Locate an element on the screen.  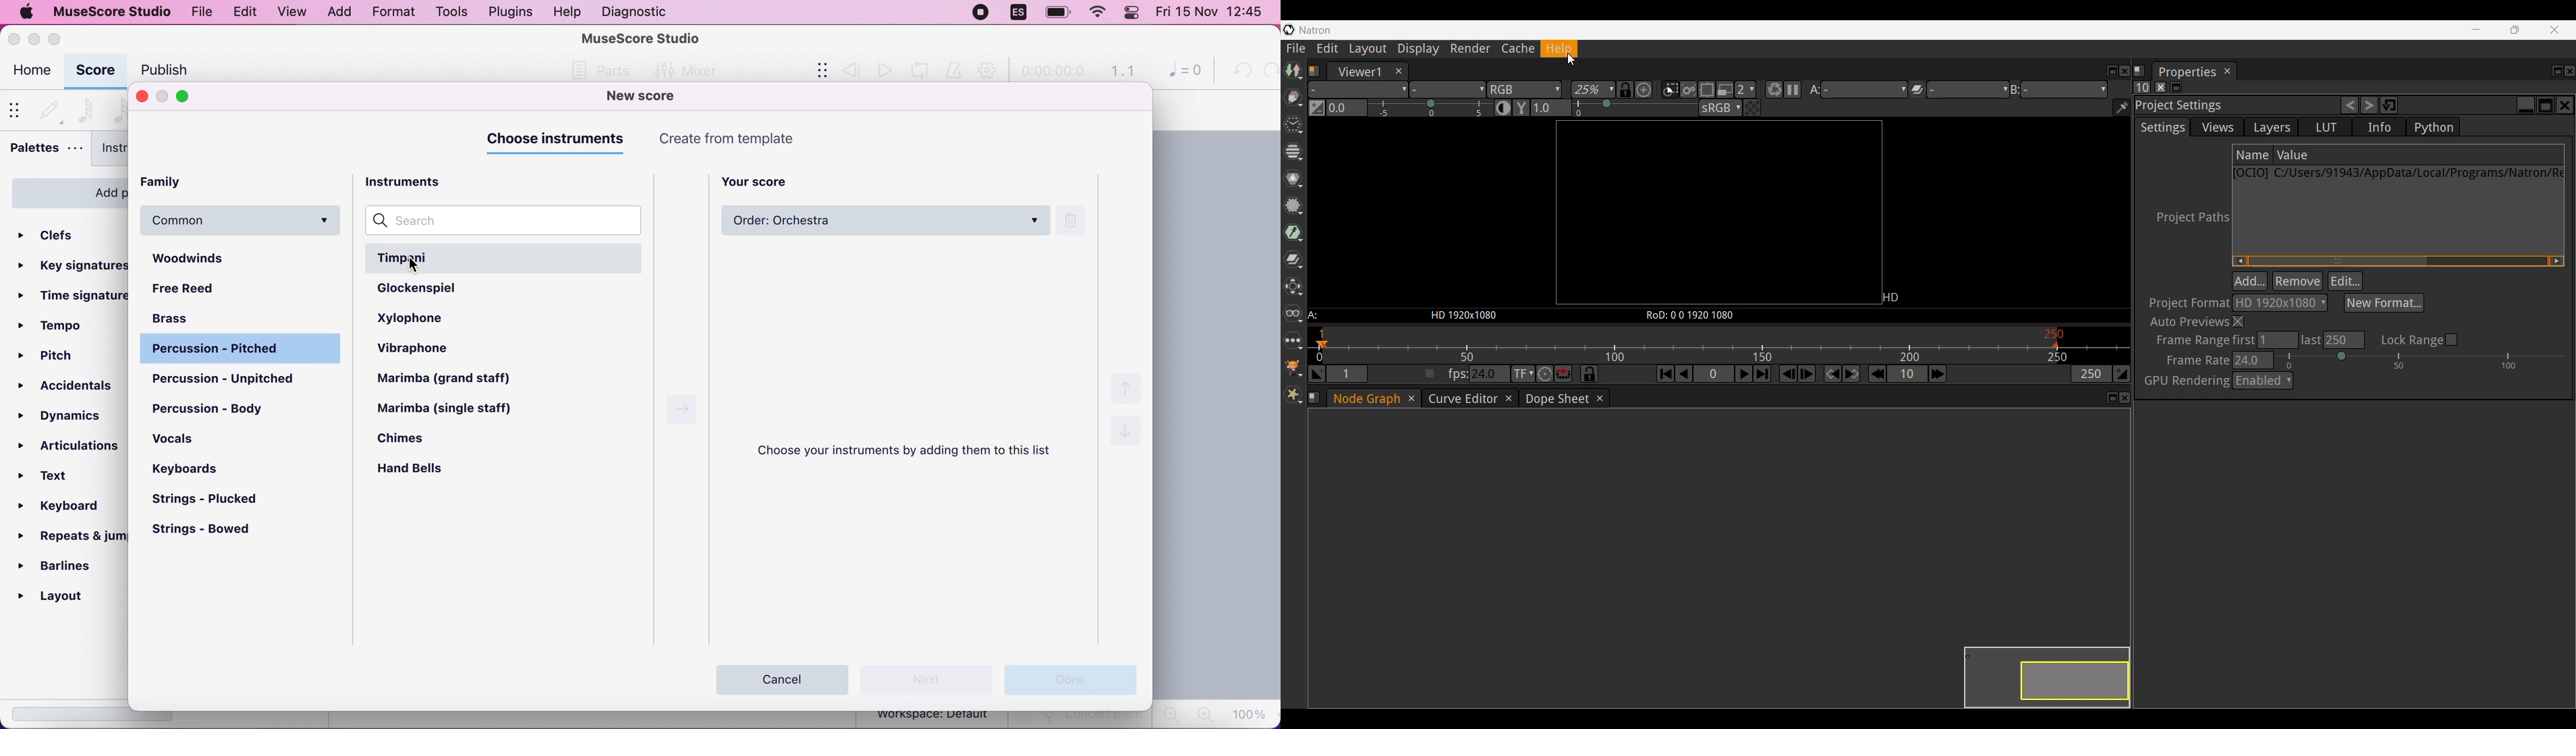
panel control is located at coordinates (1134, 13).